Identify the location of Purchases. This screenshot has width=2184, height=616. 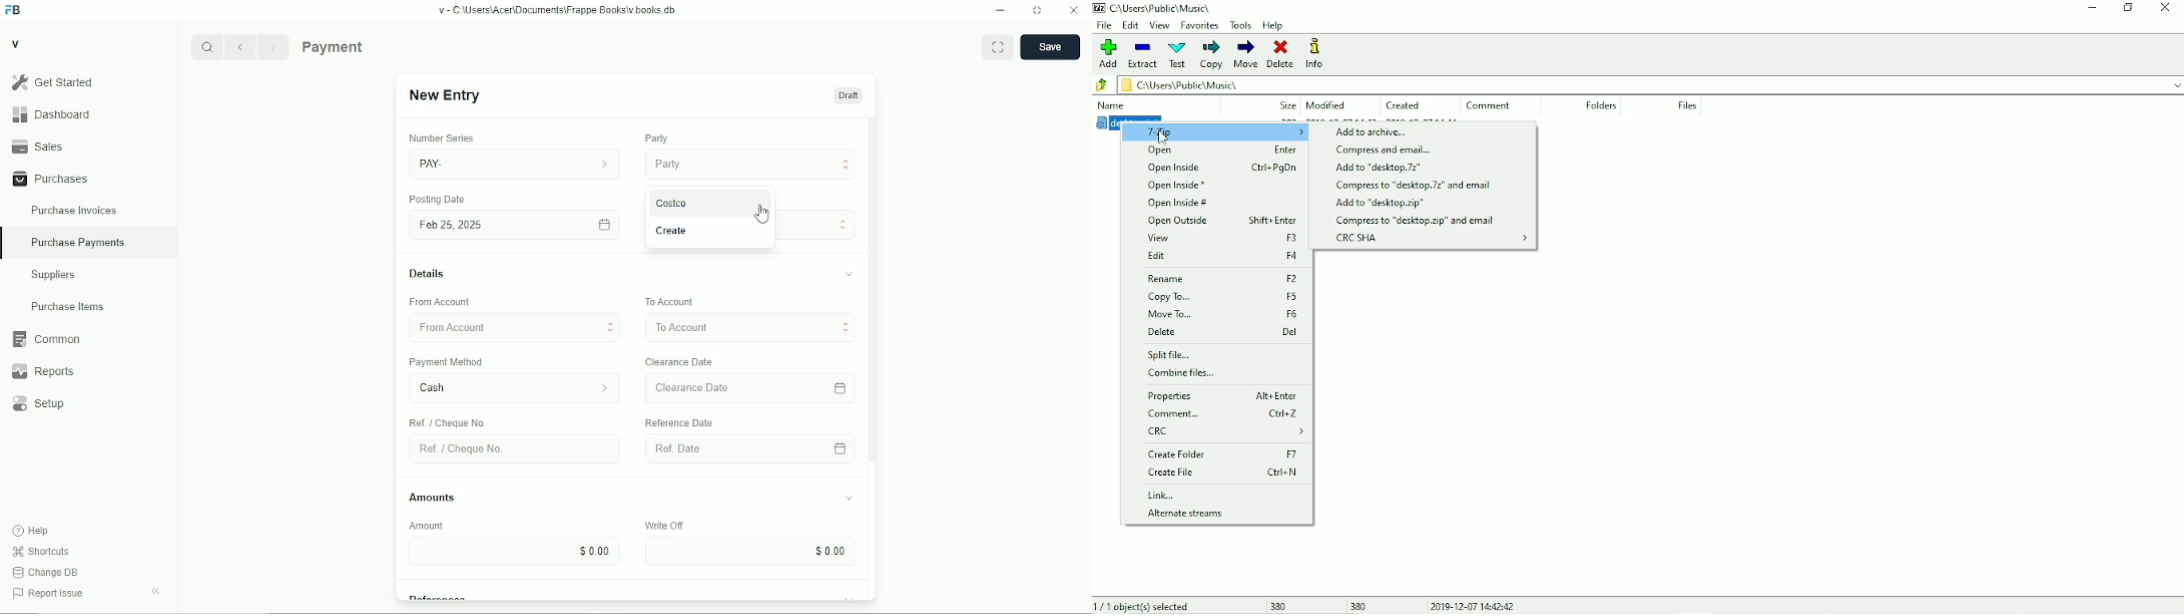
(88, 178).